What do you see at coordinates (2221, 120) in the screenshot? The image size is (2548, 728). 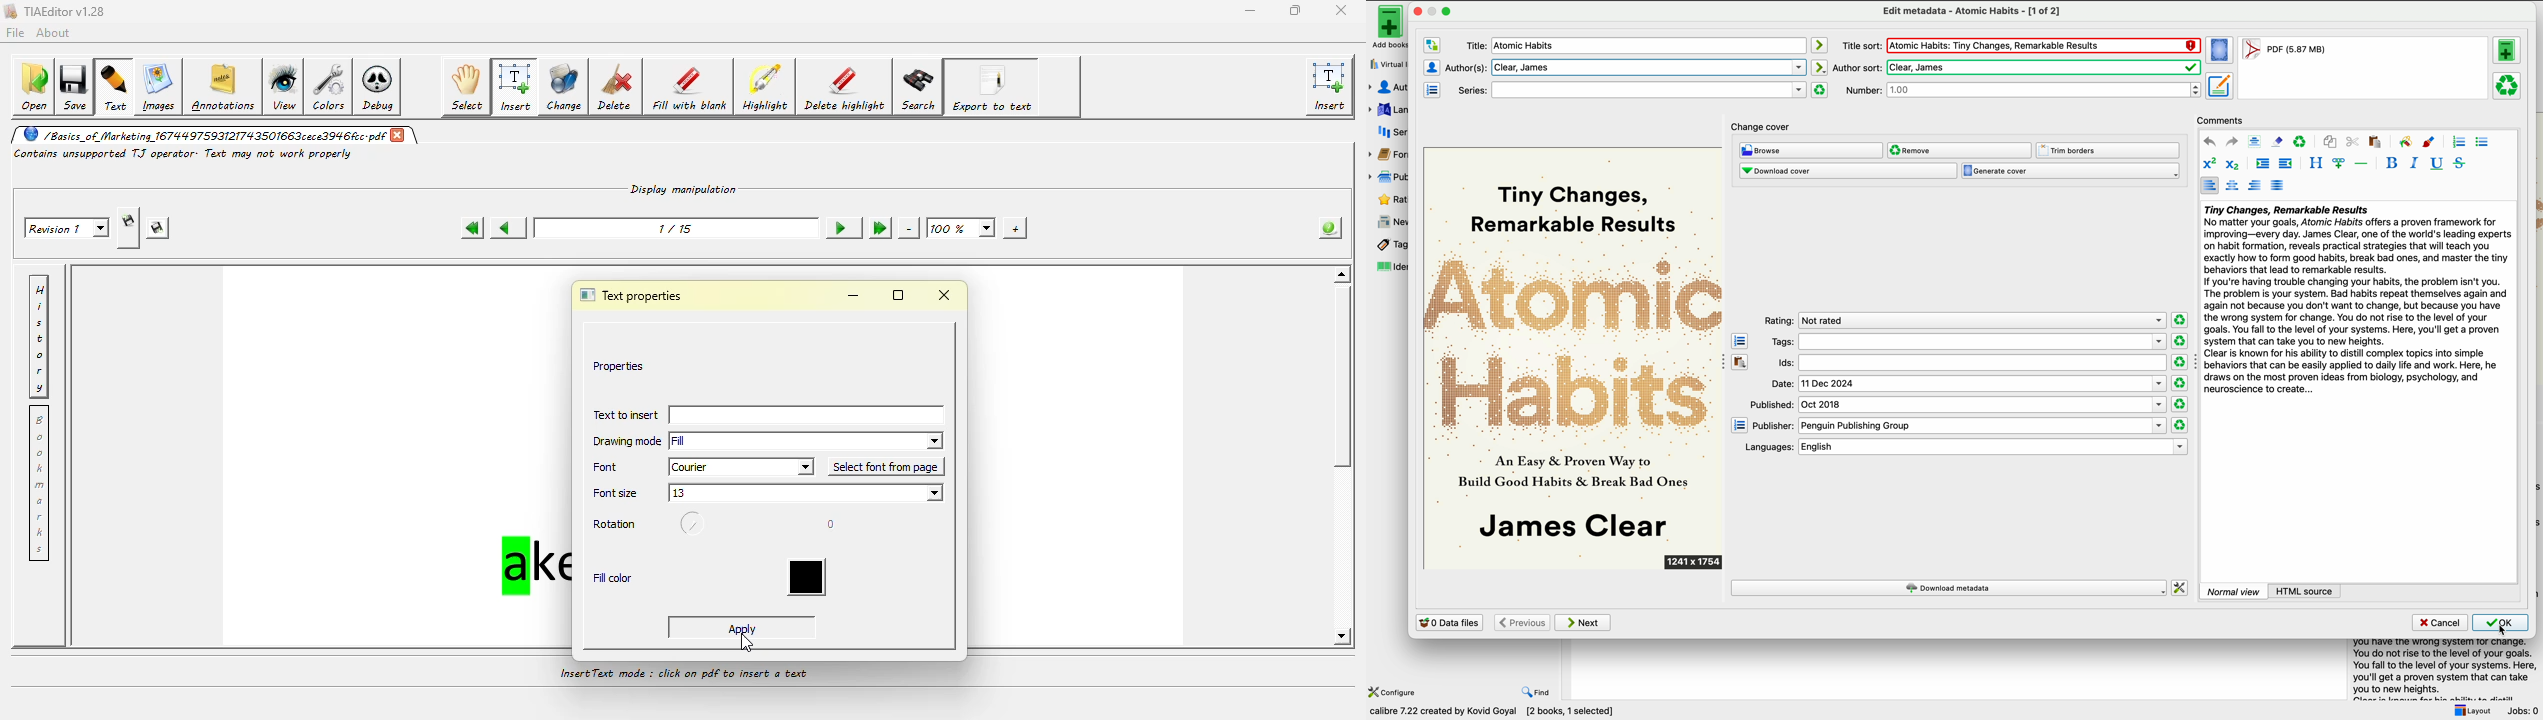 I see `comments` at bounding box center [2221, 120].